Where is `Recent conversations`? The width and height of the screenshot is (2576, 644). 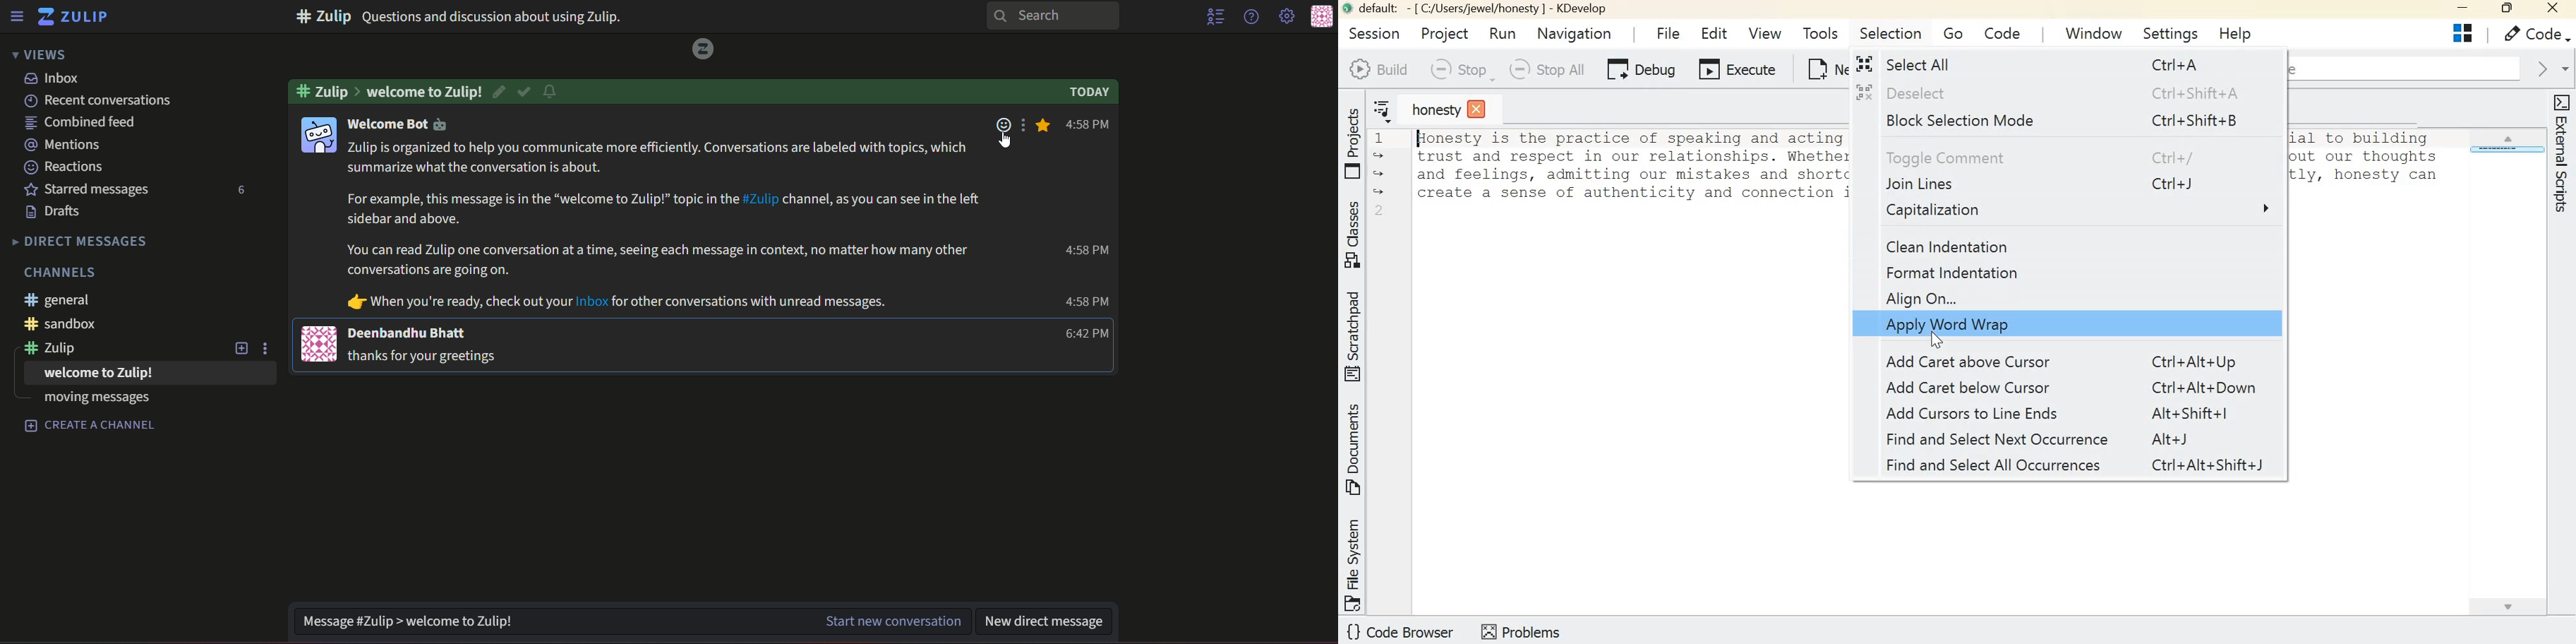 Recent conversations is located at coordinates (104, 101).